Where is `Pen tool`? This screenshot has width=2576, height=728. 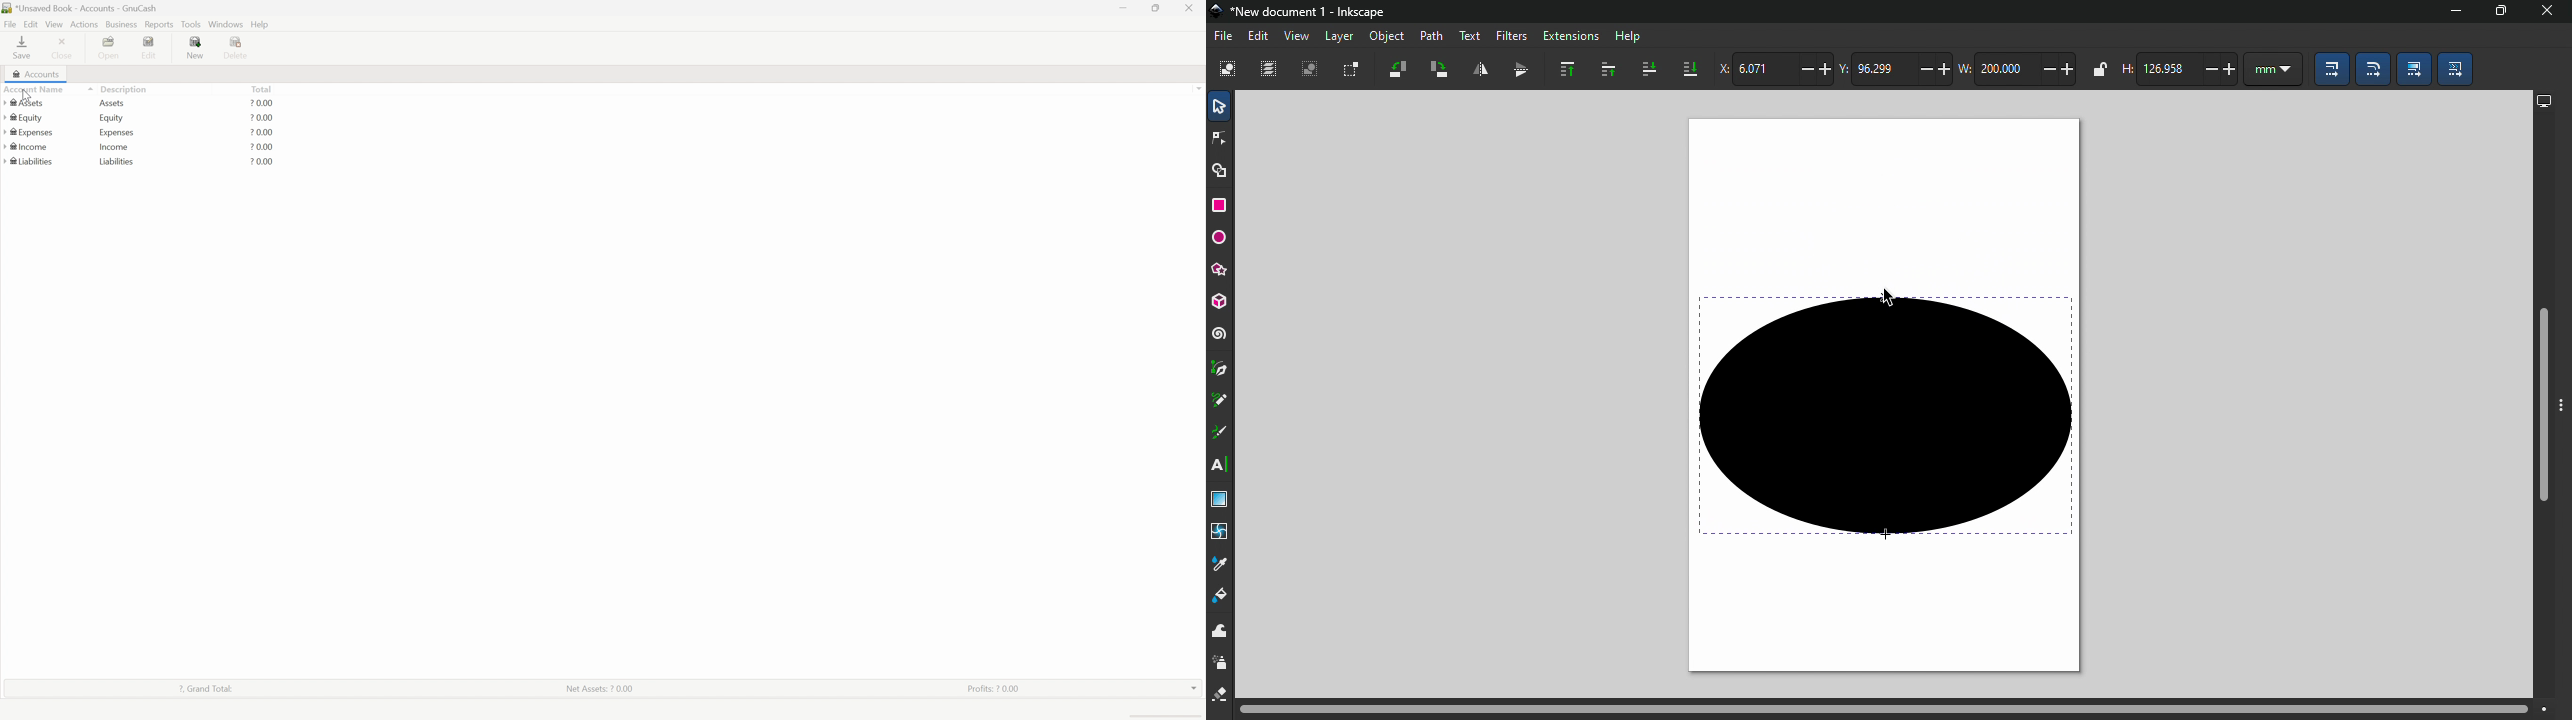 Pen tool is located at coordinates (1224, 368).